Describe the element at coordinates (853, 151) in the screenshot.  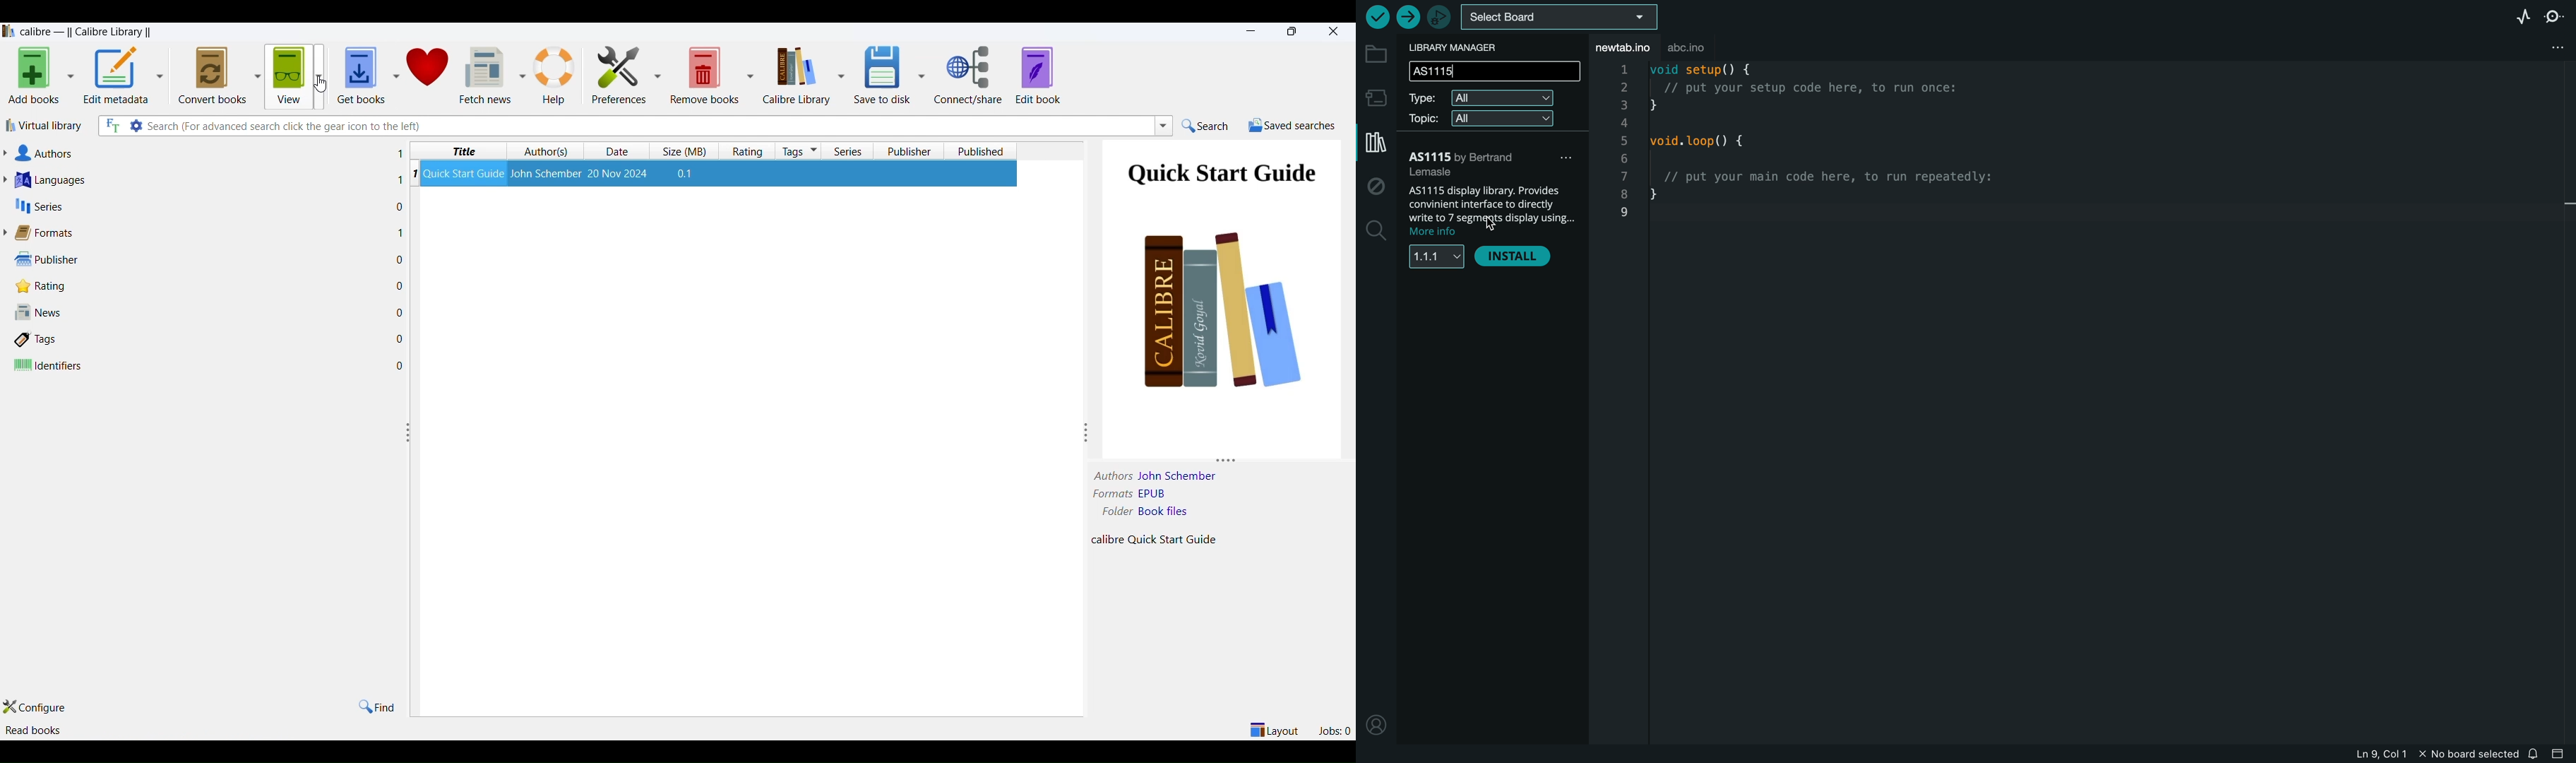
I see `series` at that location.